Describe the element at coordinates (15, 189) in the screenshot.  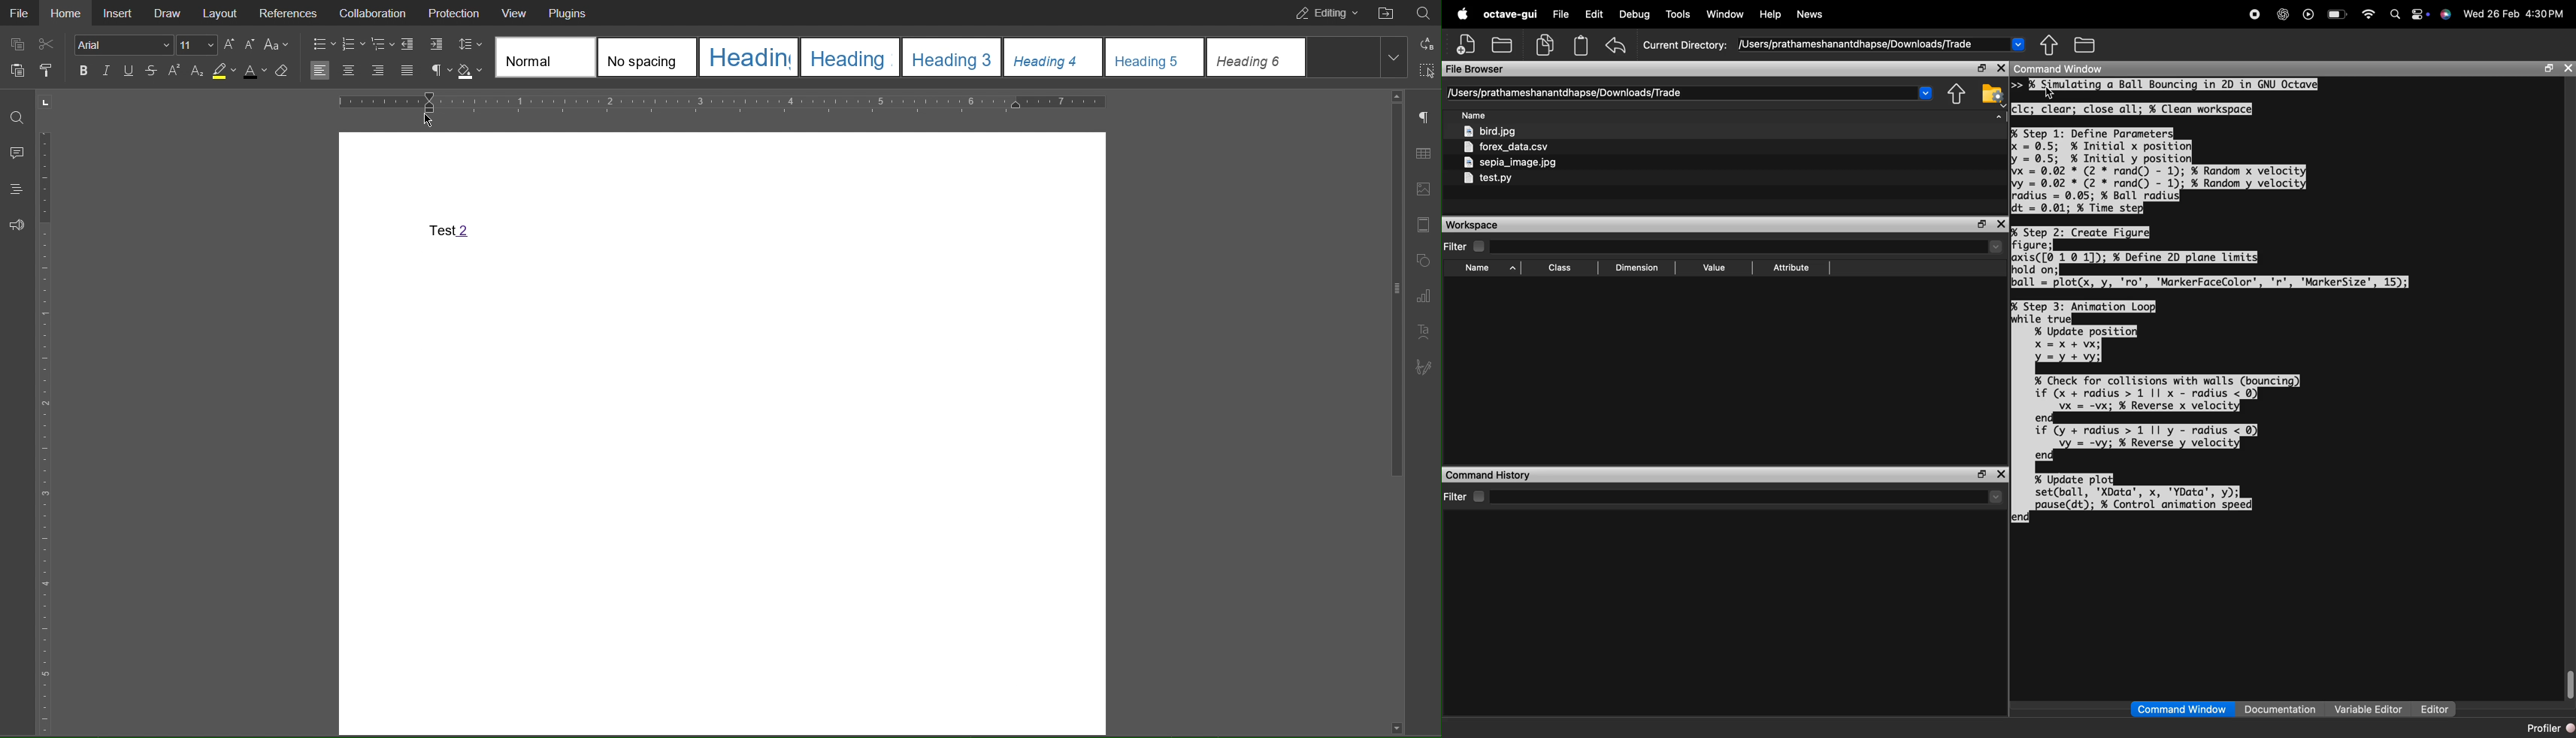
I see `Heading` at that location.